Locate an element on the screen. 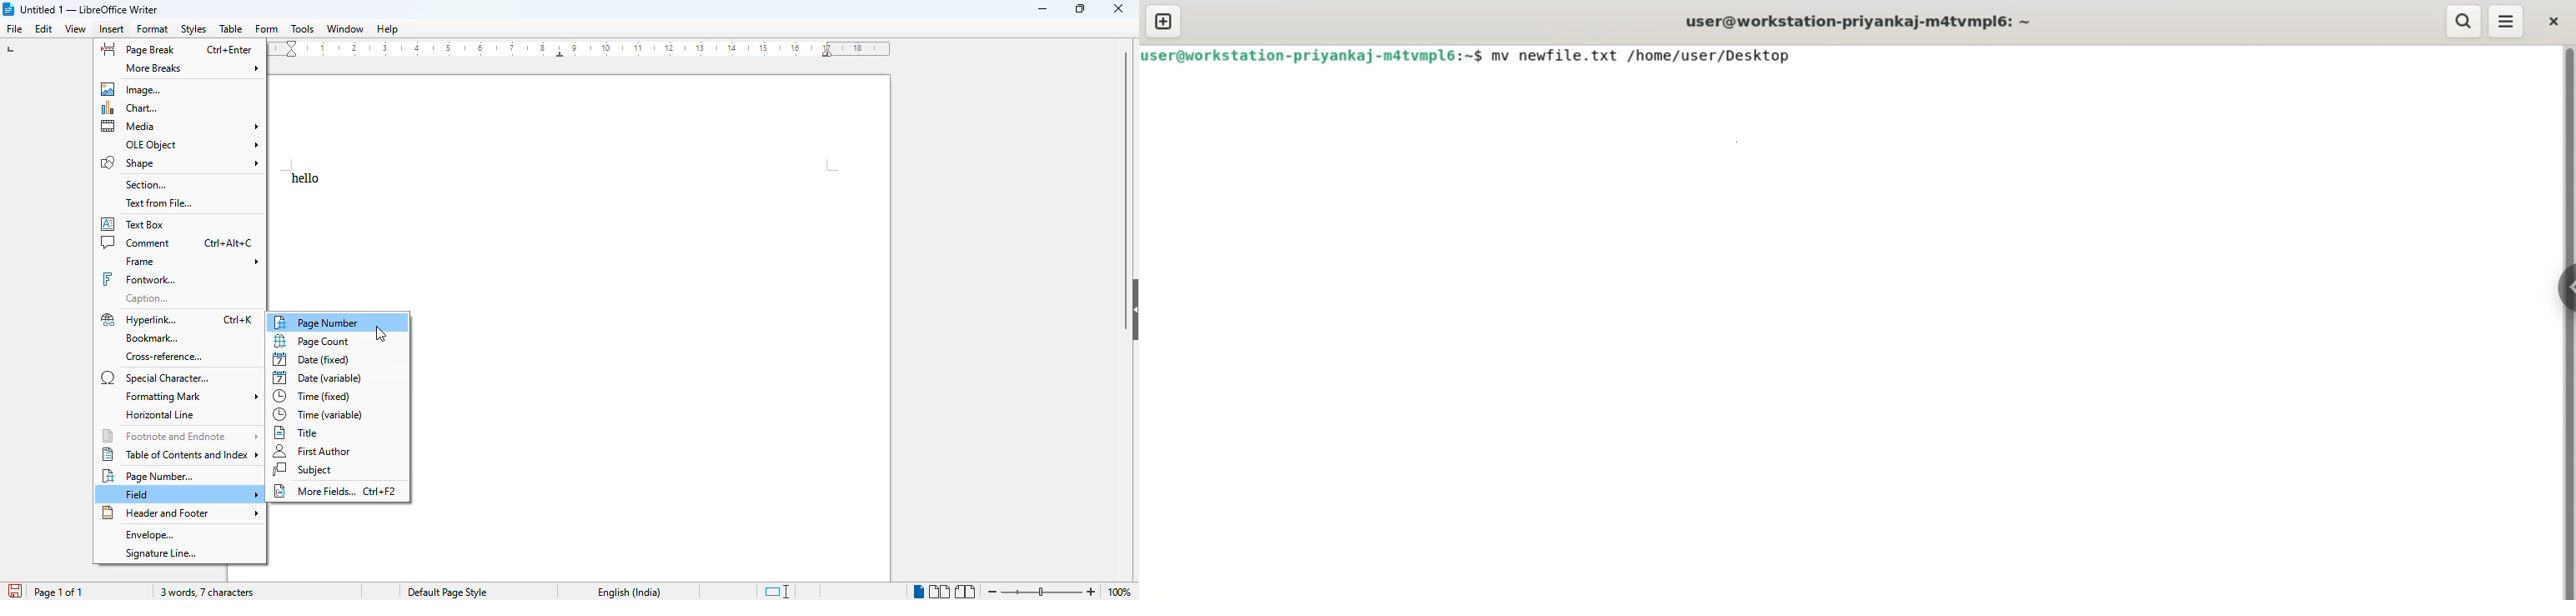 Image resolution: width=2576 pixels, height=616 pixels. close is located at coordinates (1117, 9).